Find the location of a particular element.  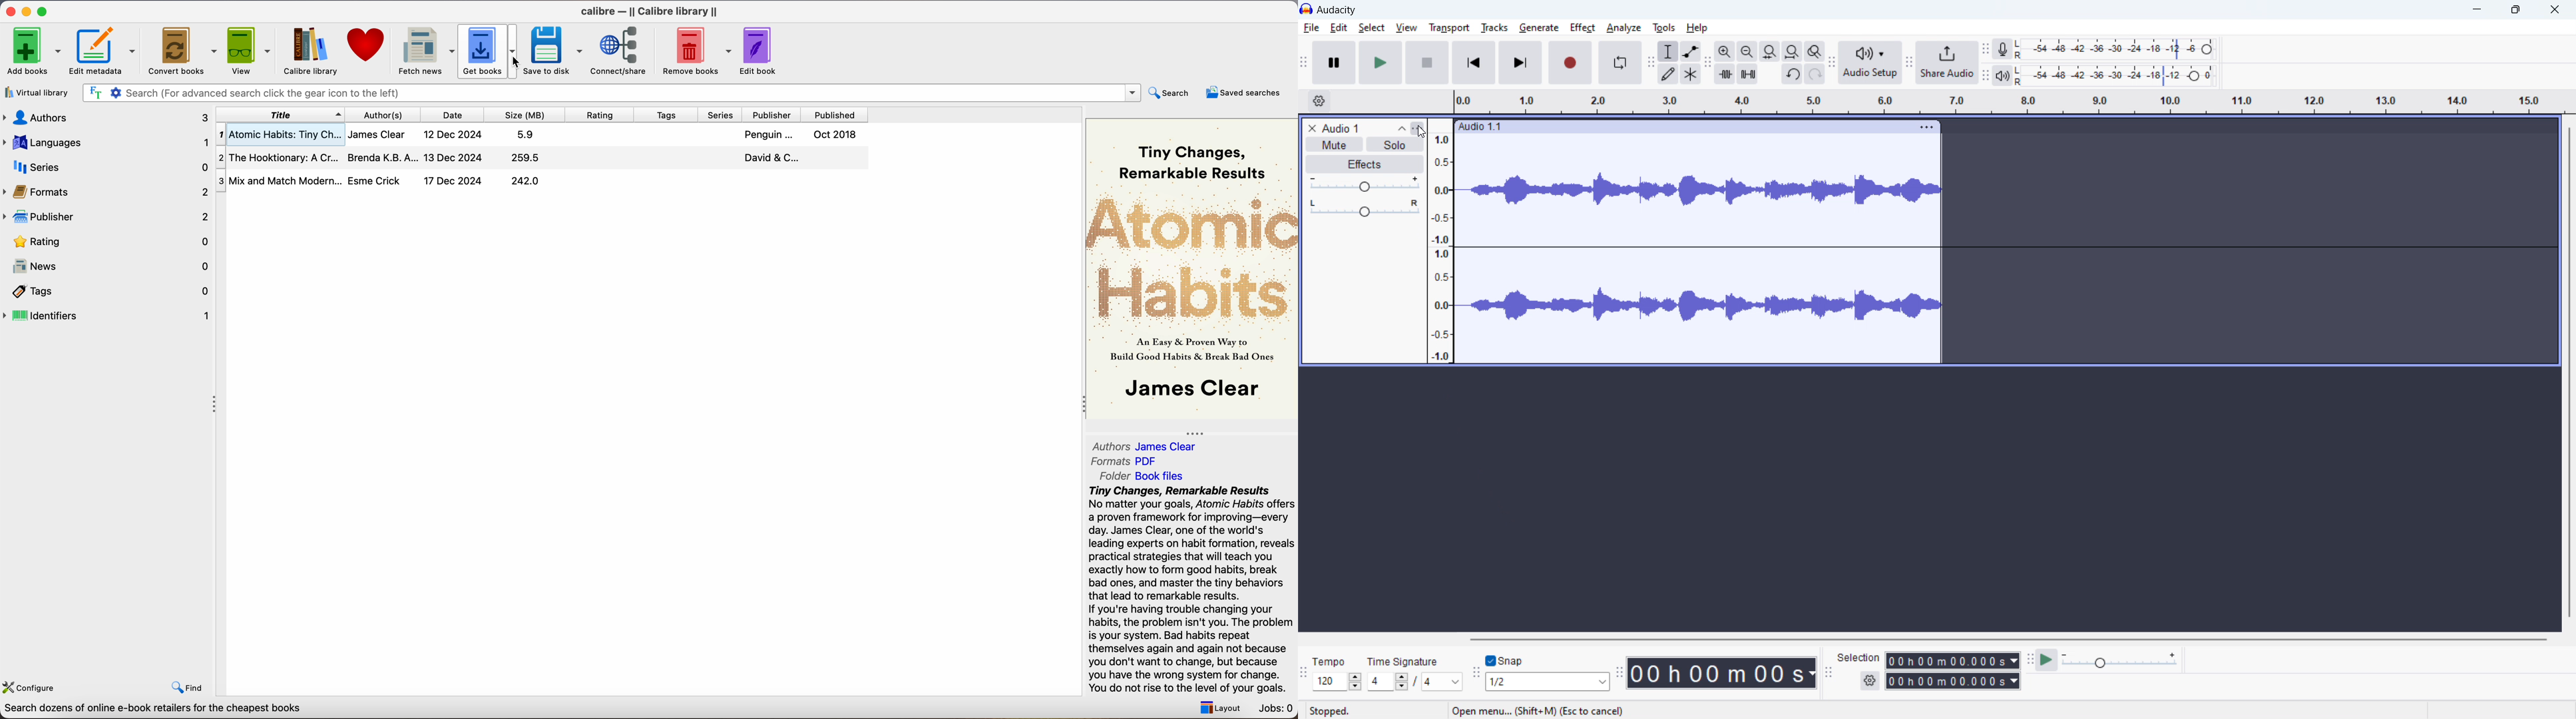

set tempo is located at coordinates (1337, 682).